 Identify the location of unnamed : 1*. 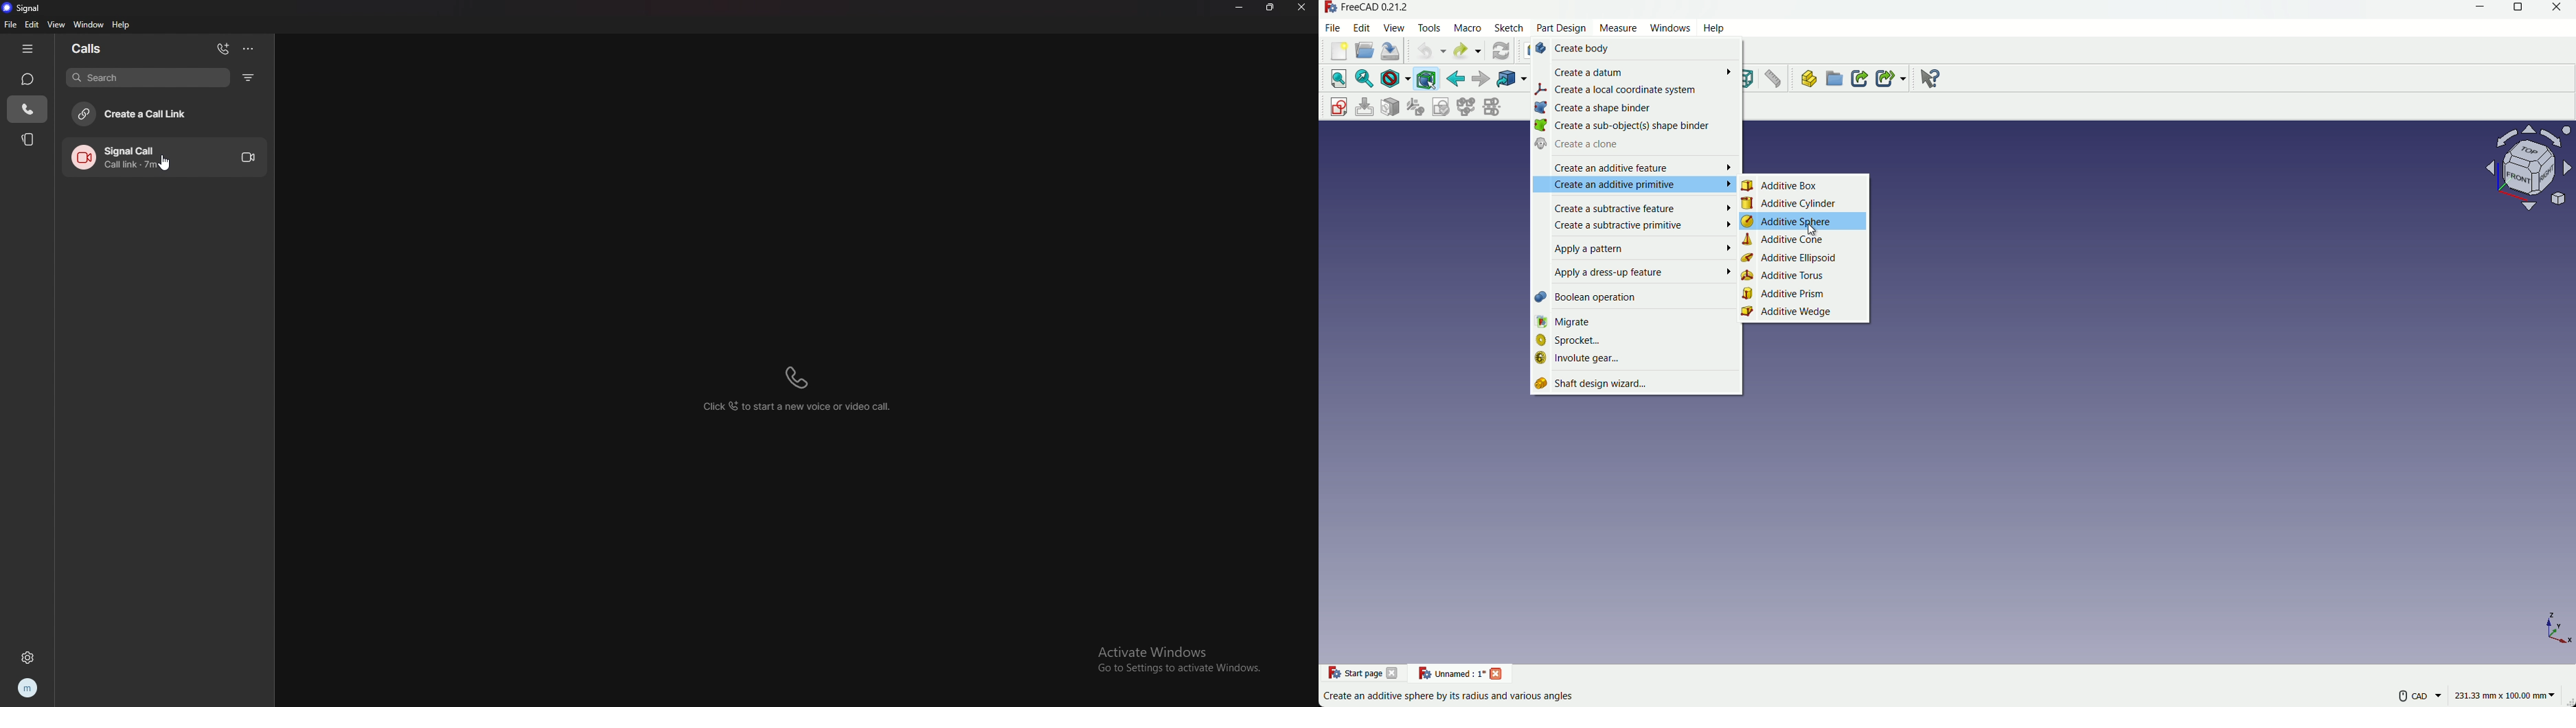
(1442, 675).